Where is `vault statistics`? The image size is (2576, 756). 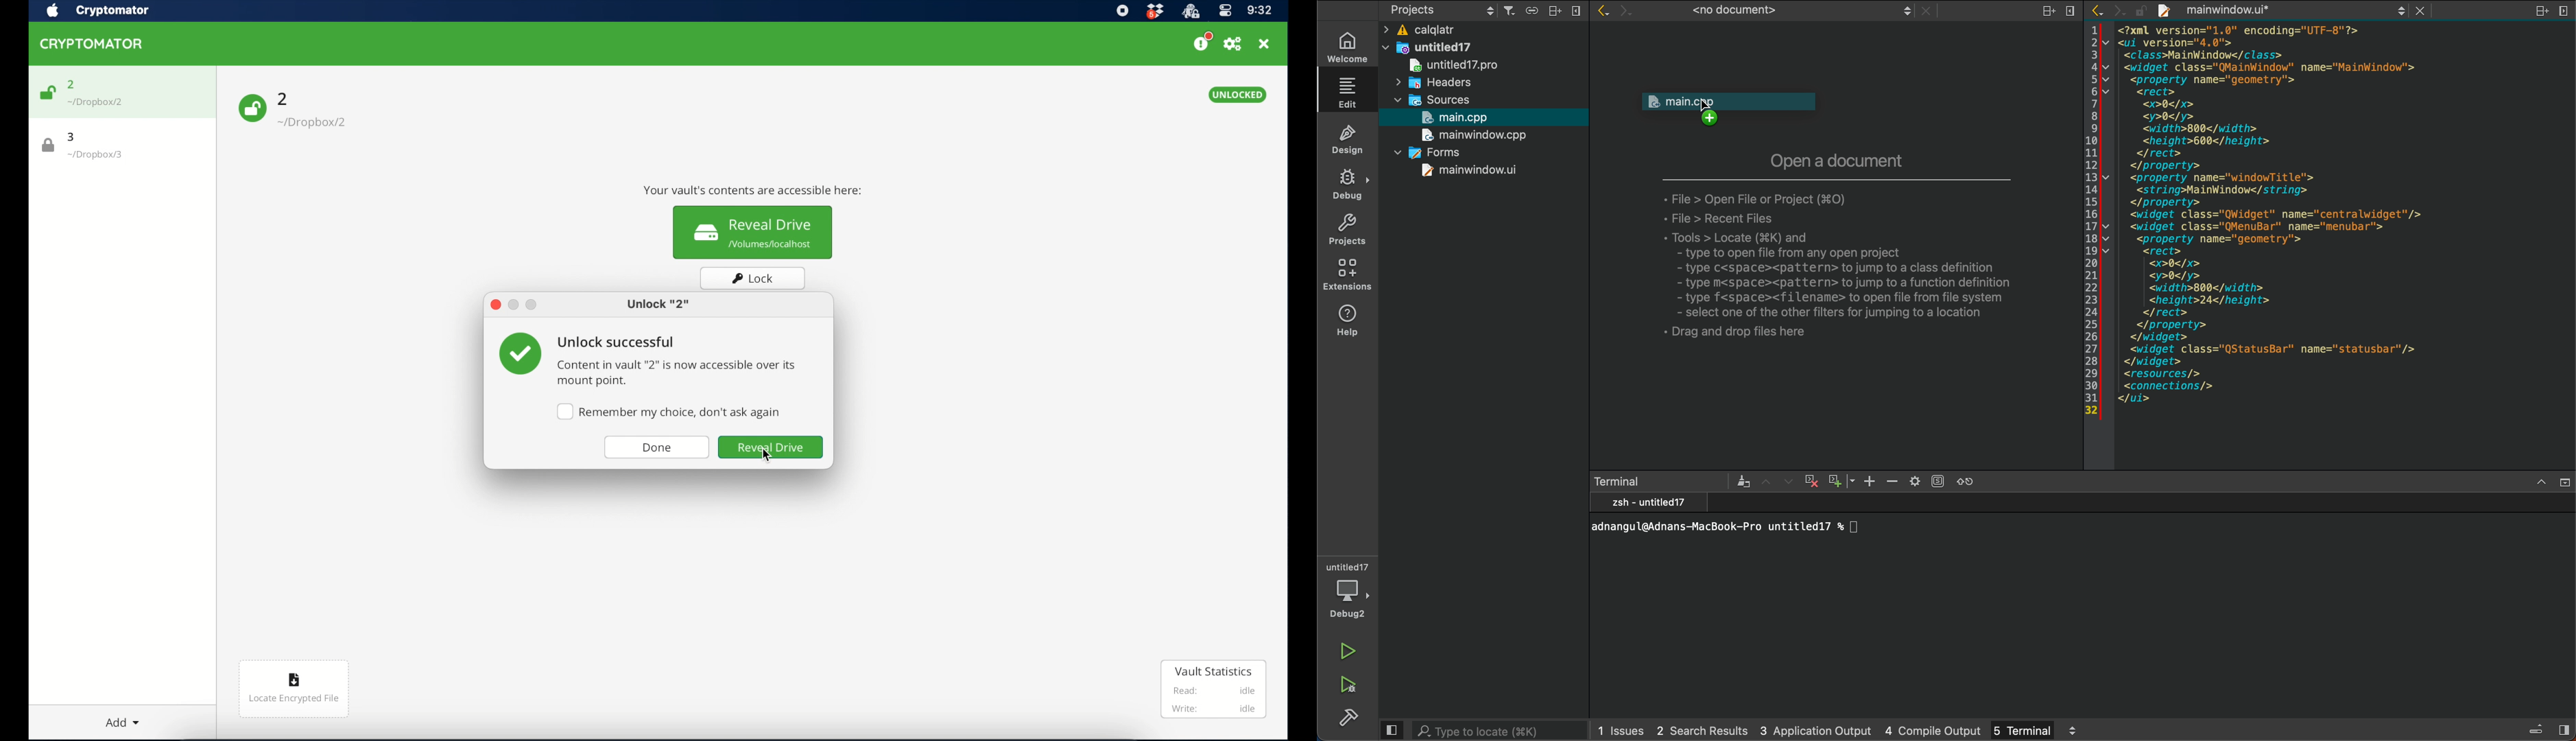
vault statistics is located at coordinates (1215, 690).